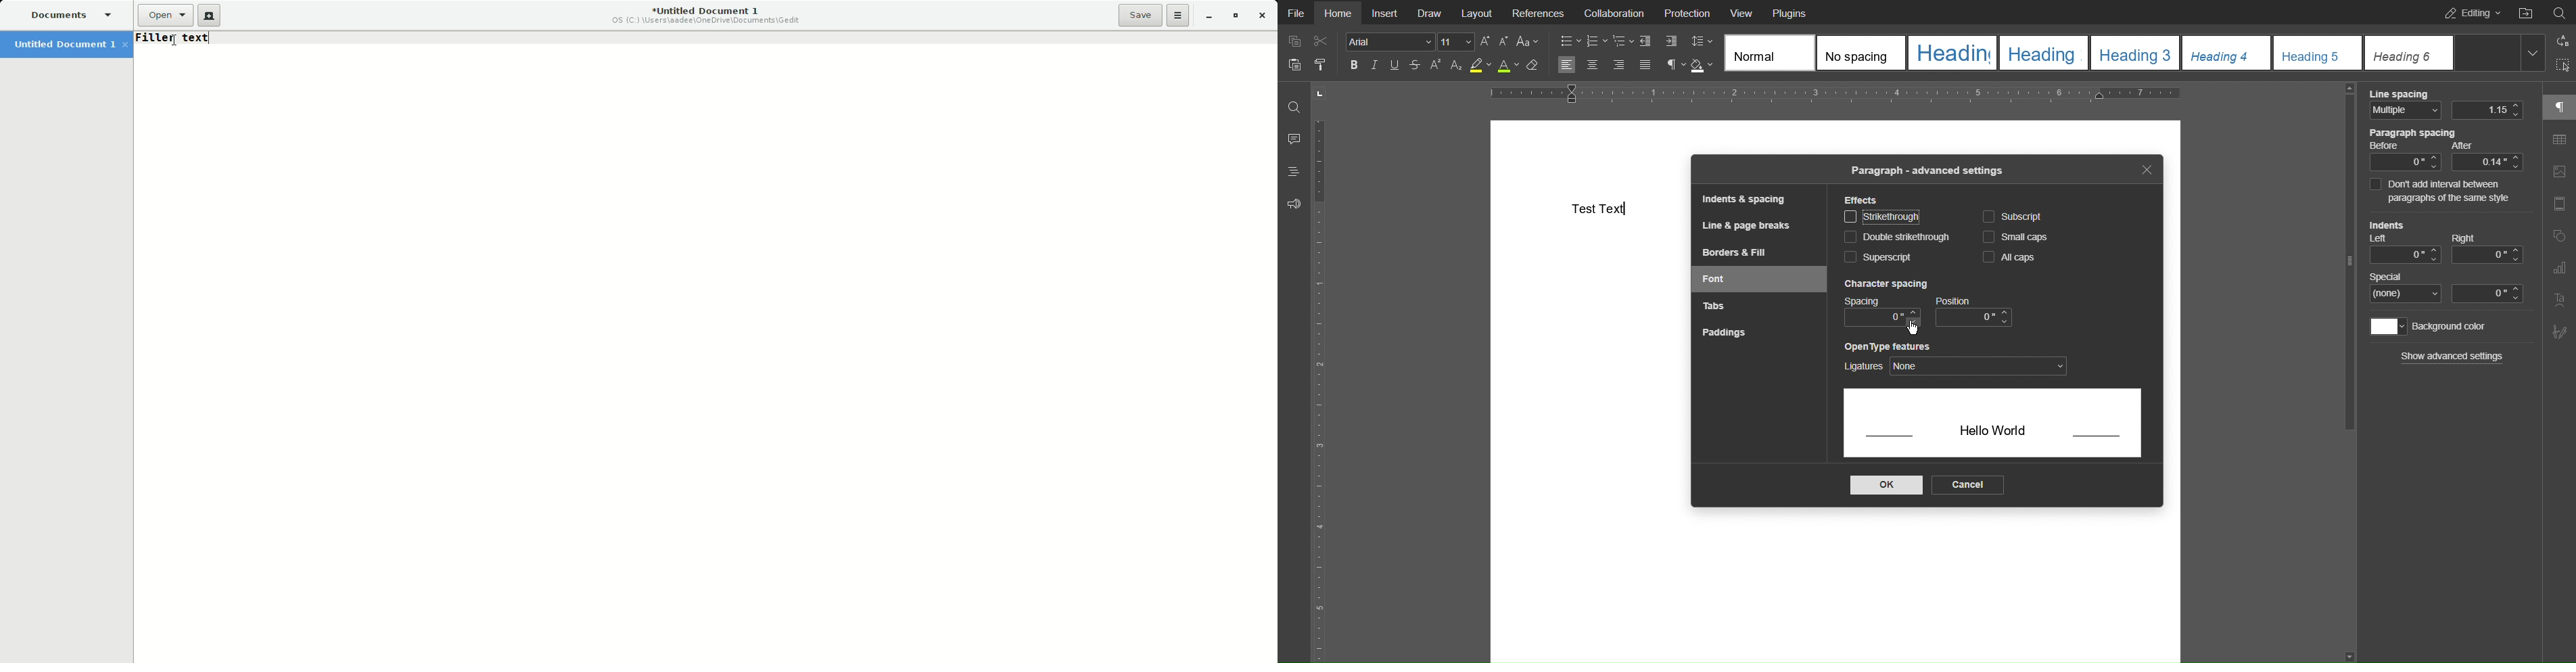 This screenshot has height=672, width=2576. Describe the element at coordinates (2560, 66) in the screenshot. I see `Selection` at that location.